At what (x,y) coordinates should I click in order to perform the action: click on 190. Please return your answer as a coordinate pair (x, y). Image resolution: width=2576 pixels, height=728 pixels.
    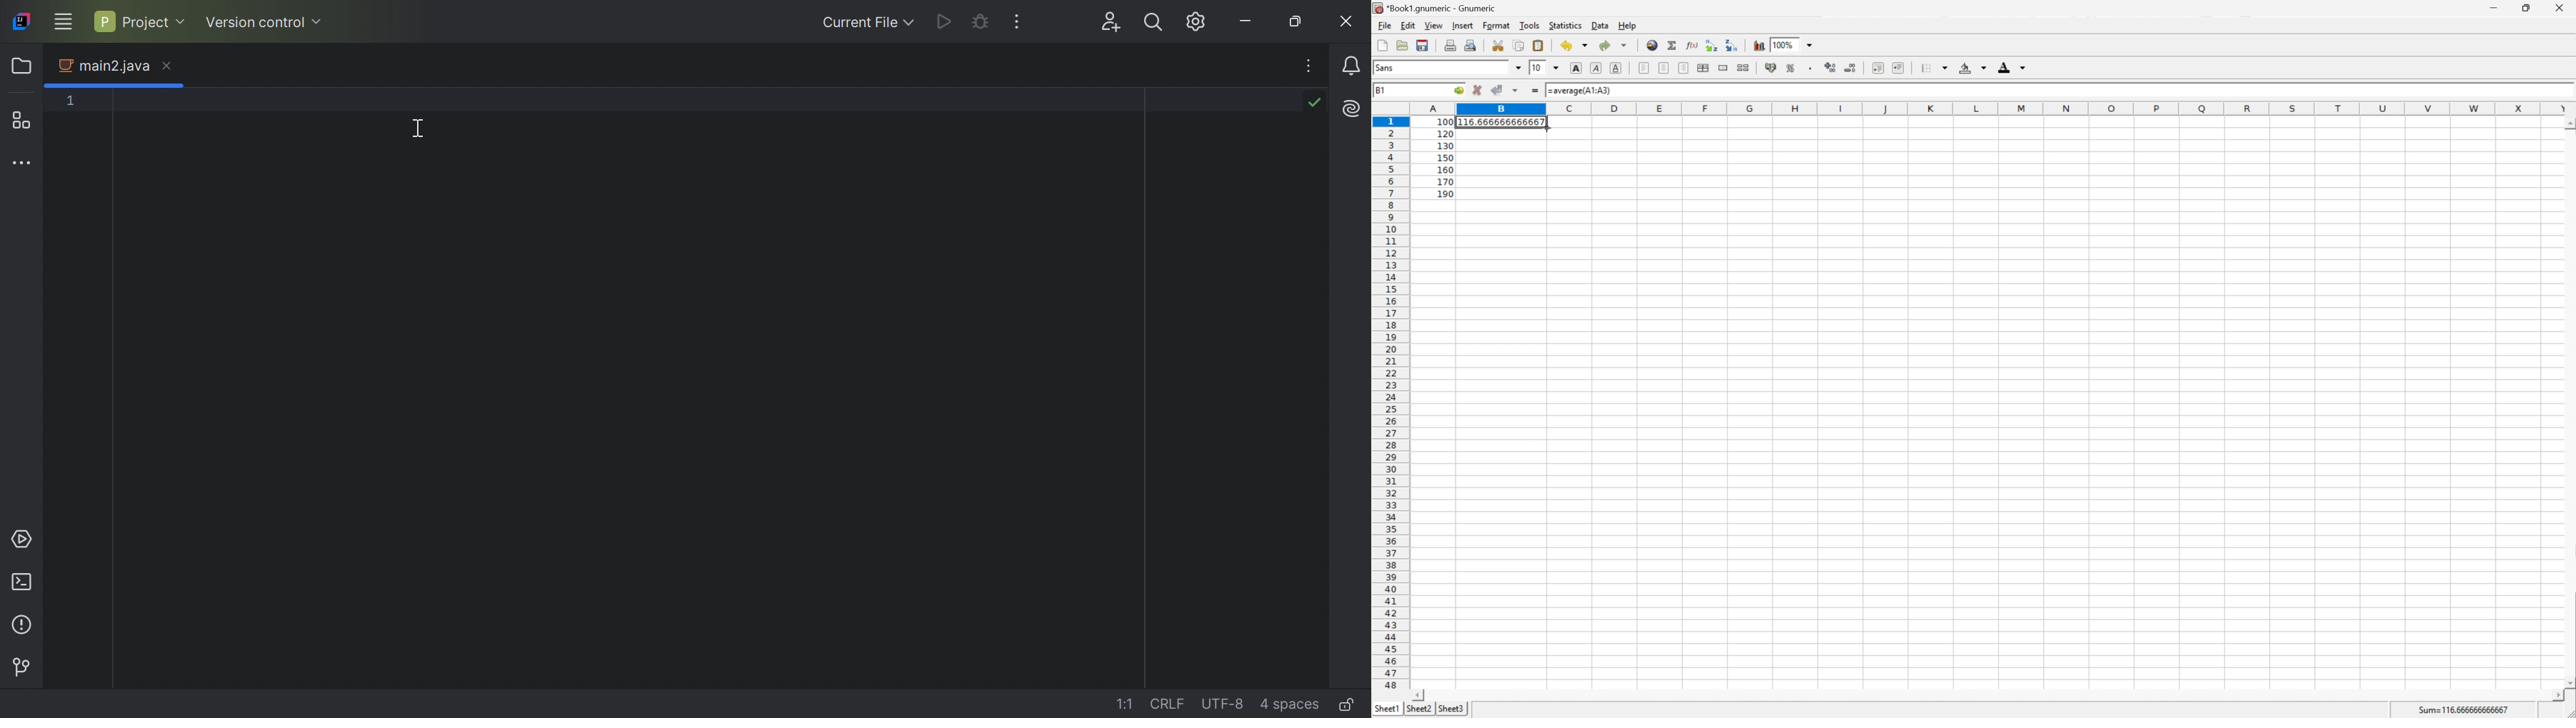
    Looking at the image, I should click on (1446, 193).